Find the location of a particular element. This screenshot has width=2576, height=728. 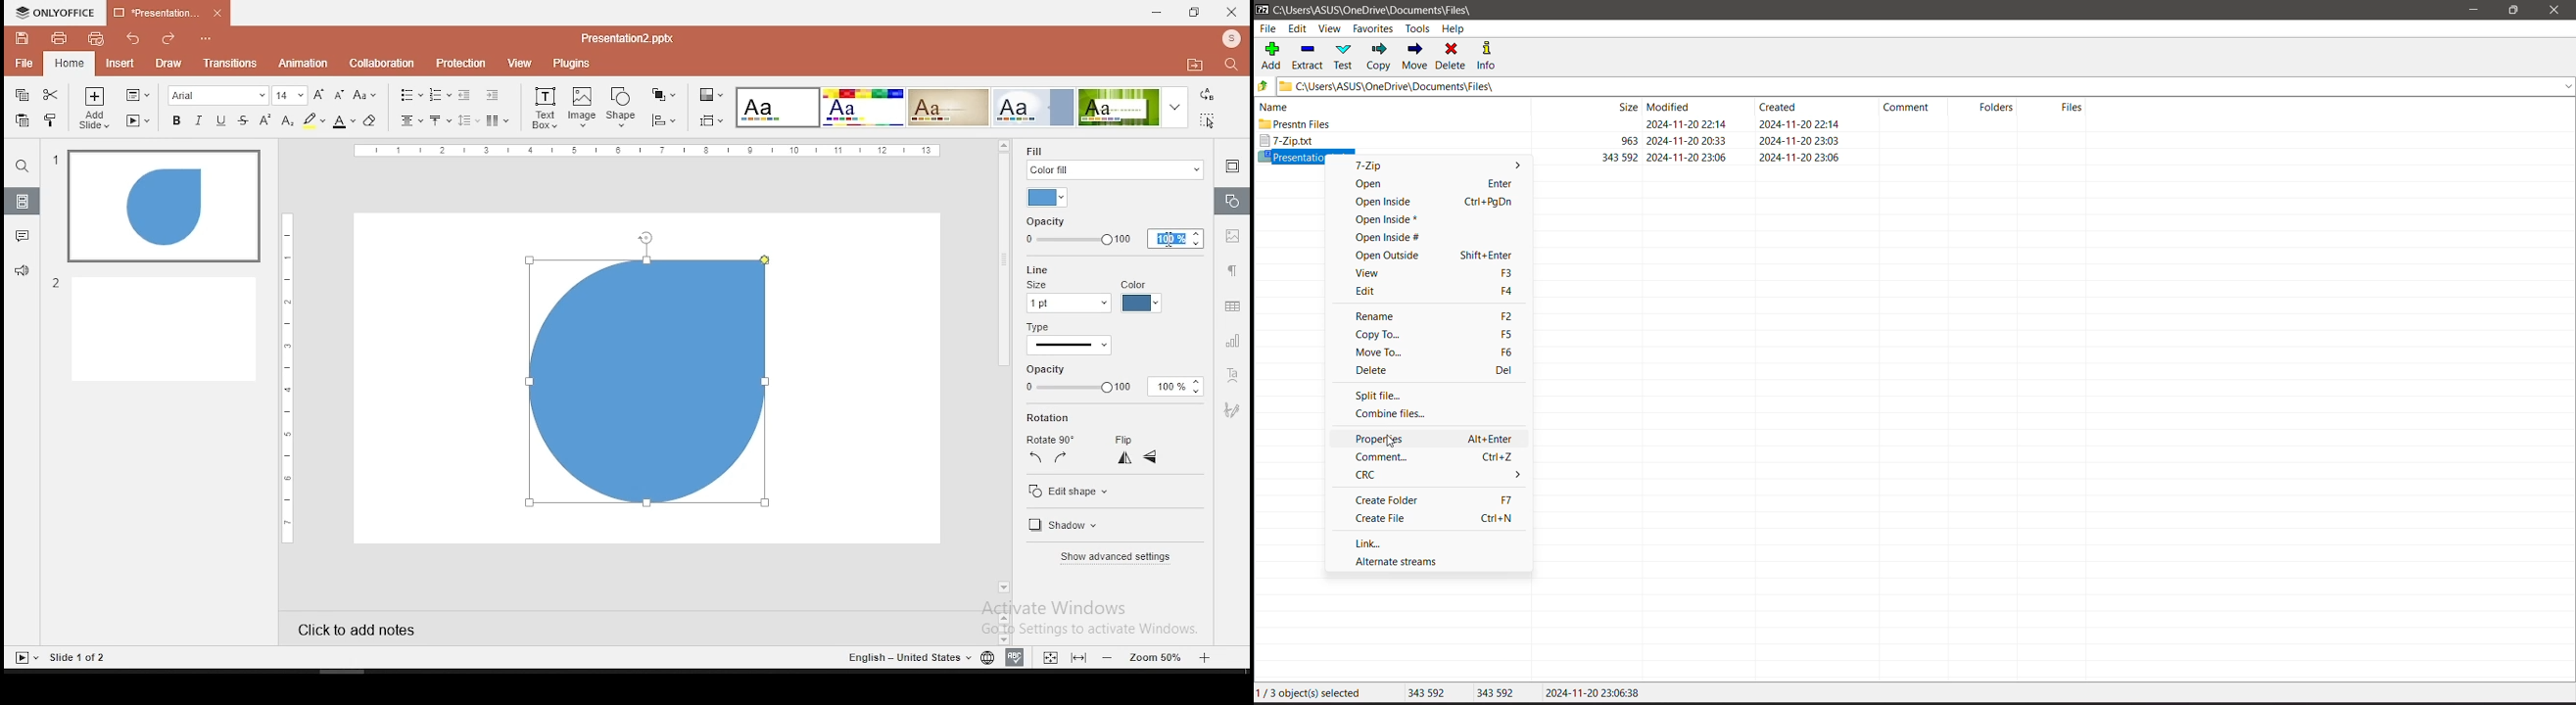

type is located at coordinates (1038, 329).